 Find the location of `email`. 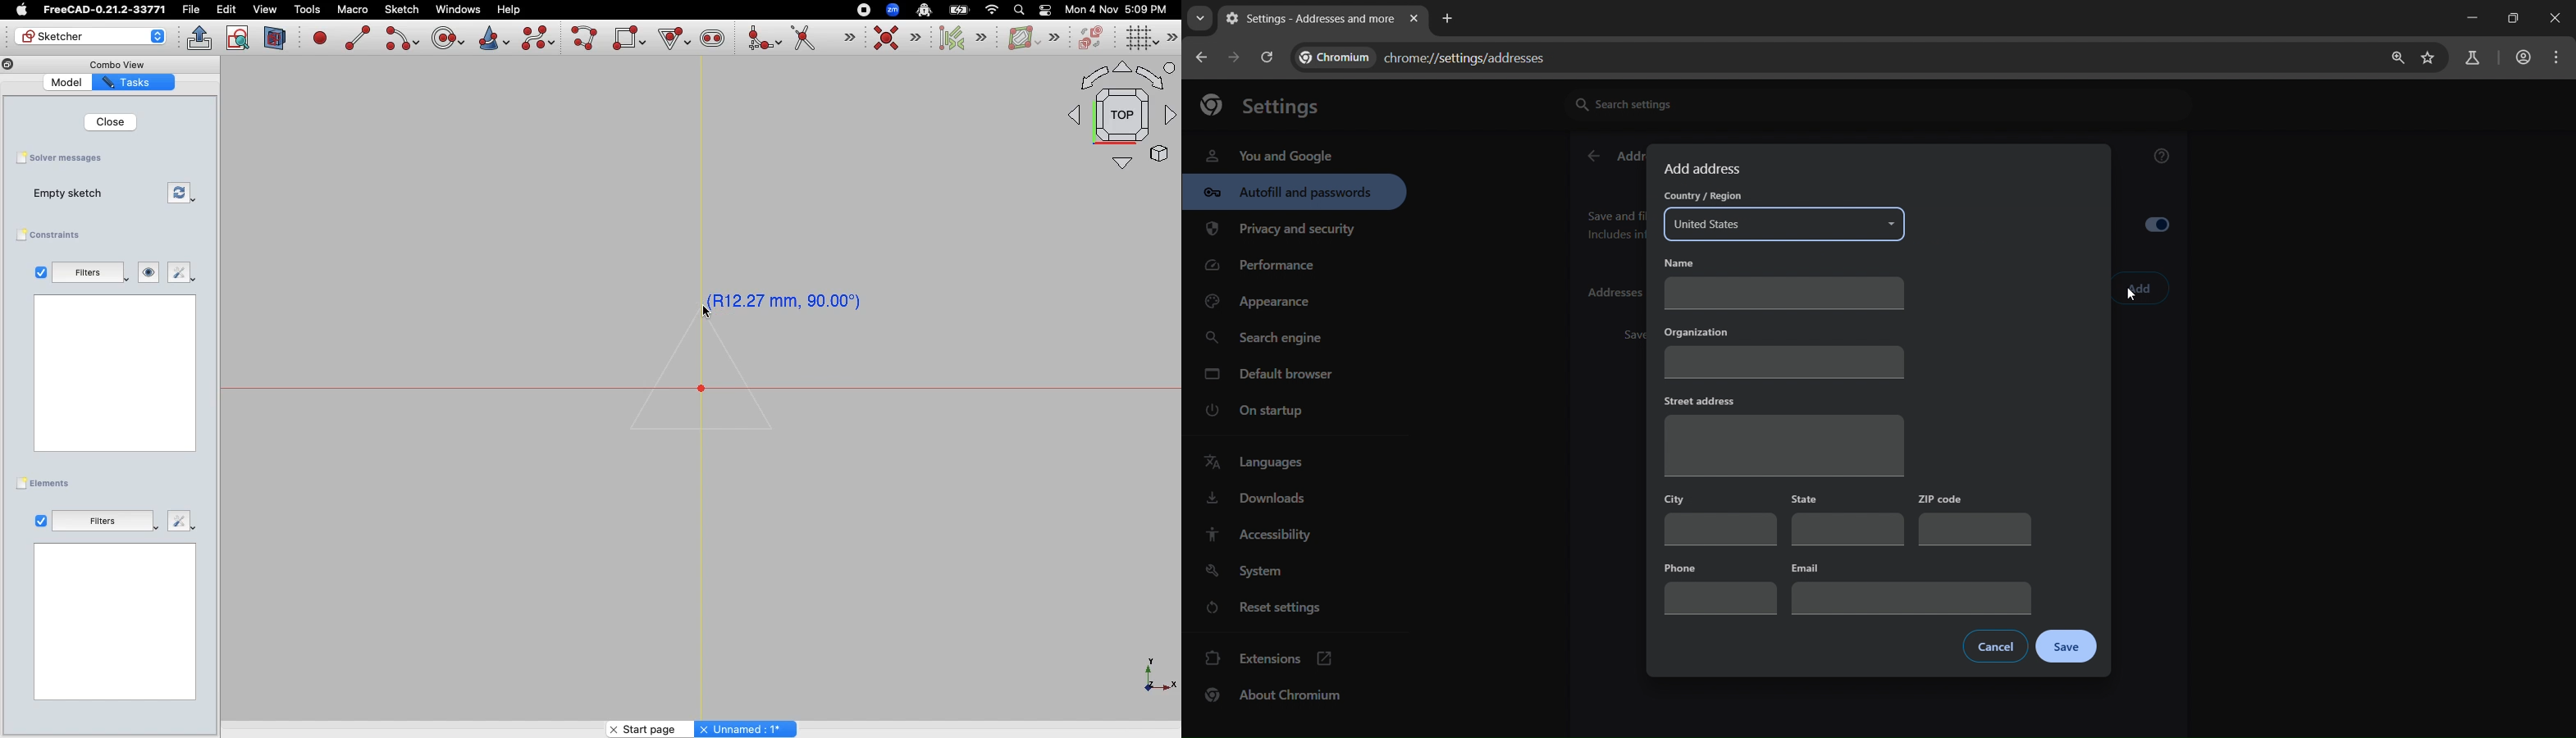

email is located at coordinates (1910, 587).